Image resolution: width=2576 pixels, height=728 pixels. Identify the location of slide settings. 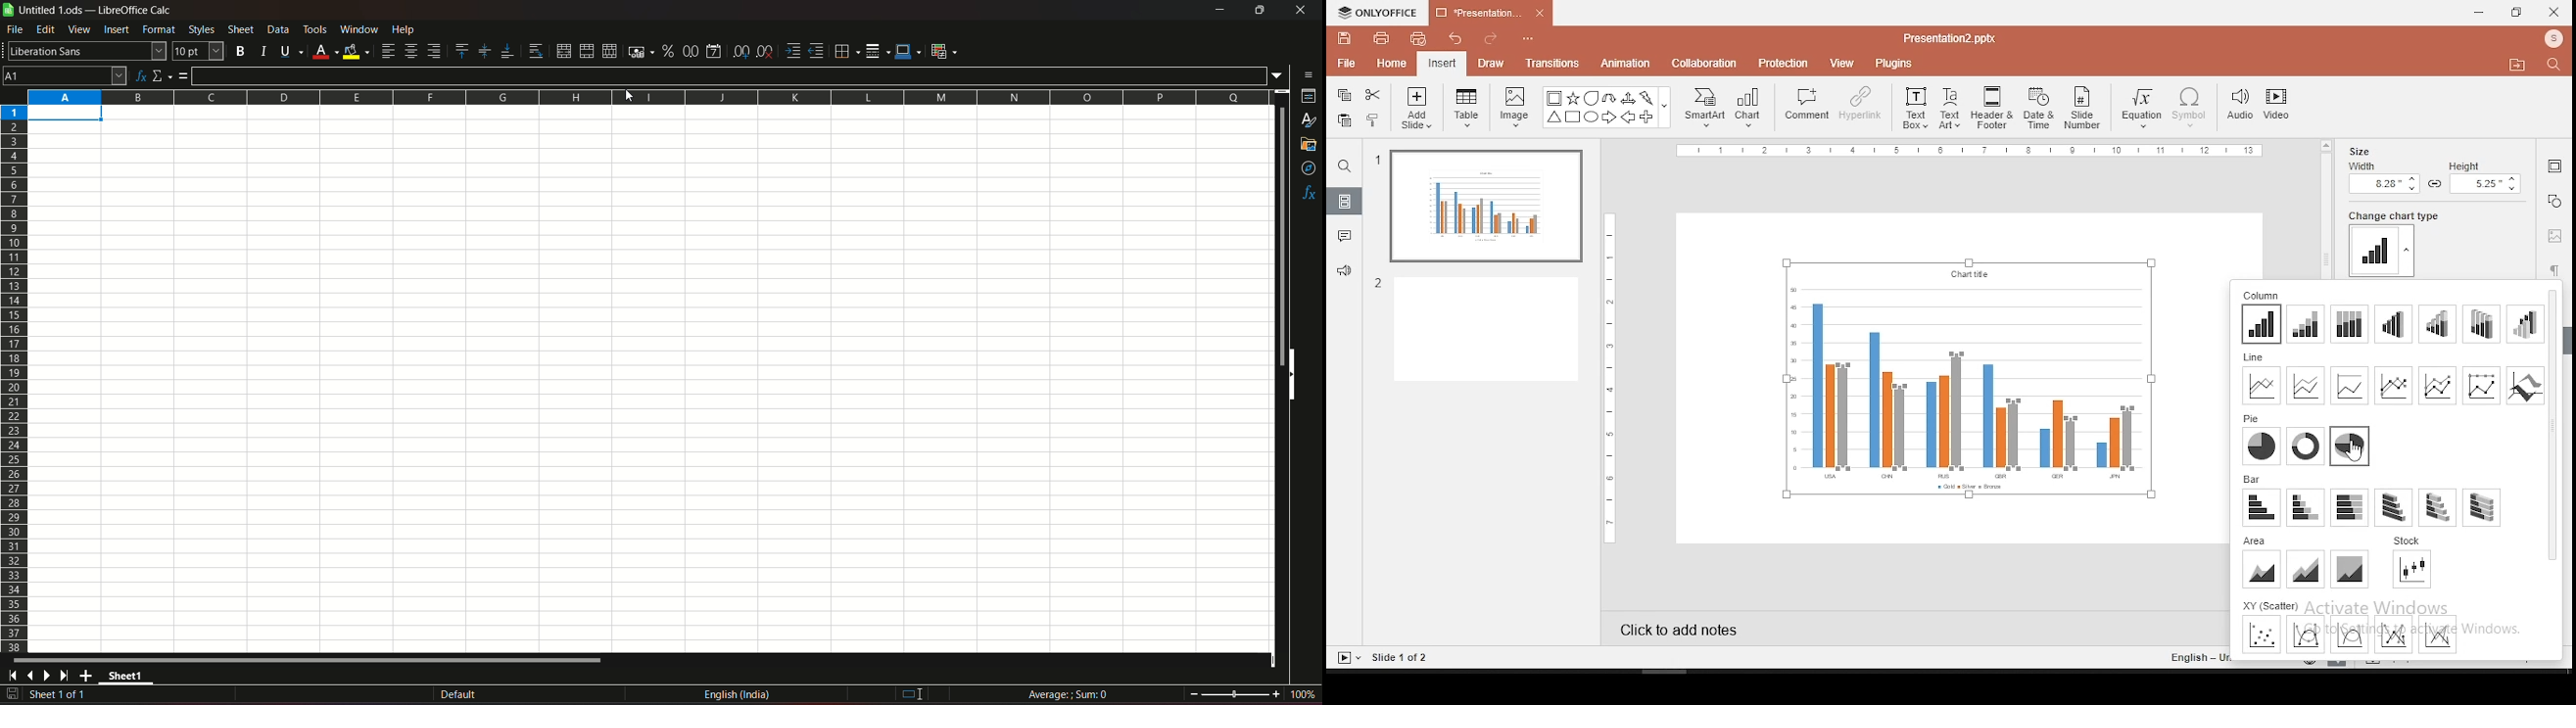
(2552, 165).